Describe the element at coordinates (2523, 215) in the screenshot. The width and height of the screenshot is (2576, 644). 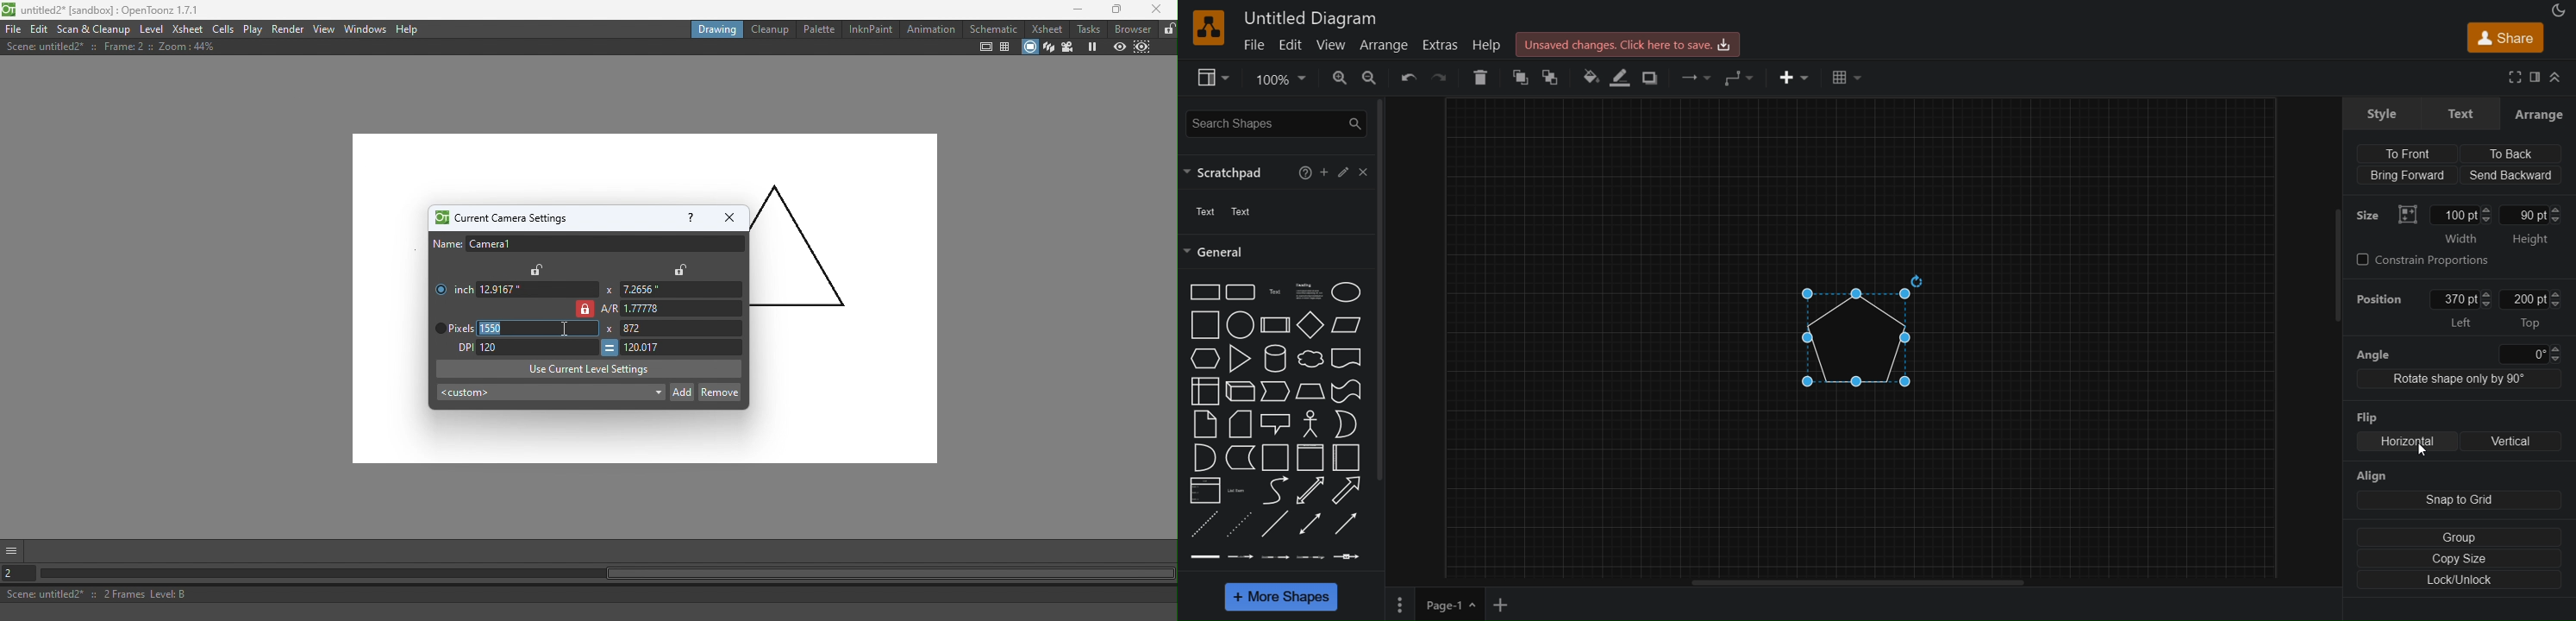
I see `Manually input height` at that location.